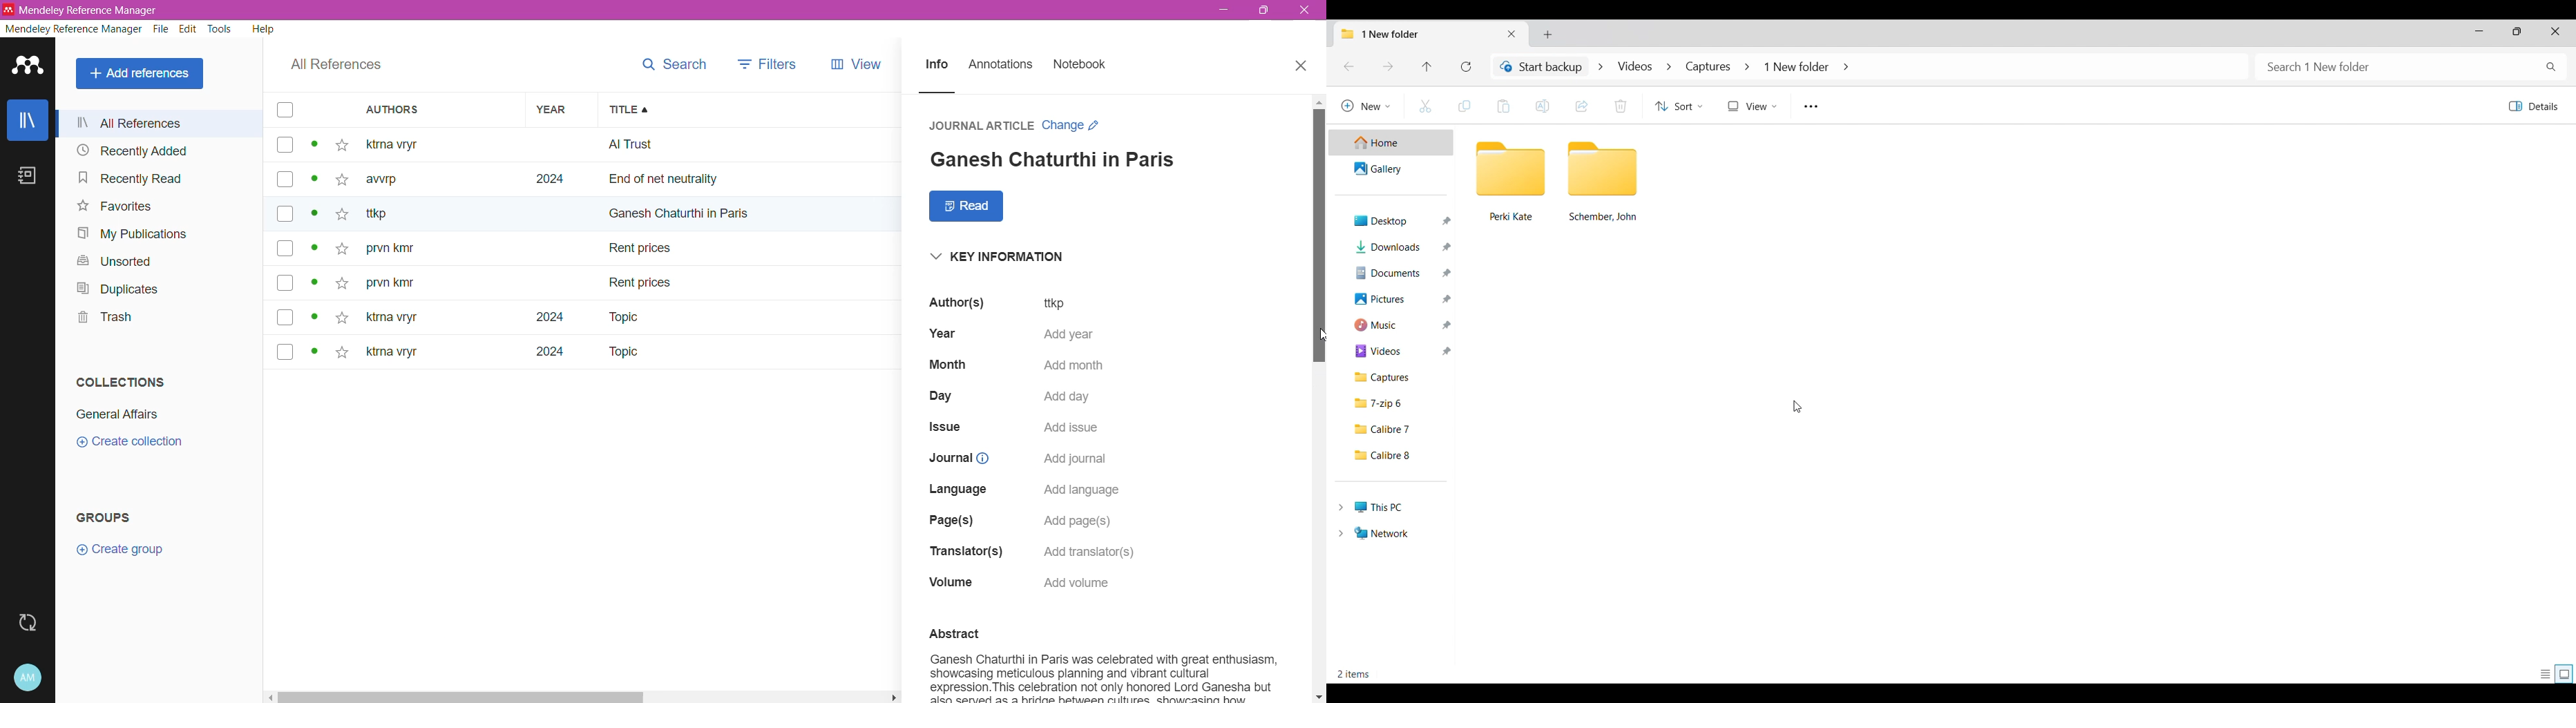 This screenshot has height=728, width=2576. What do you see at coordinates (163, 123) in the screenshot?
I see `All References` at bounding box center [163, 123].